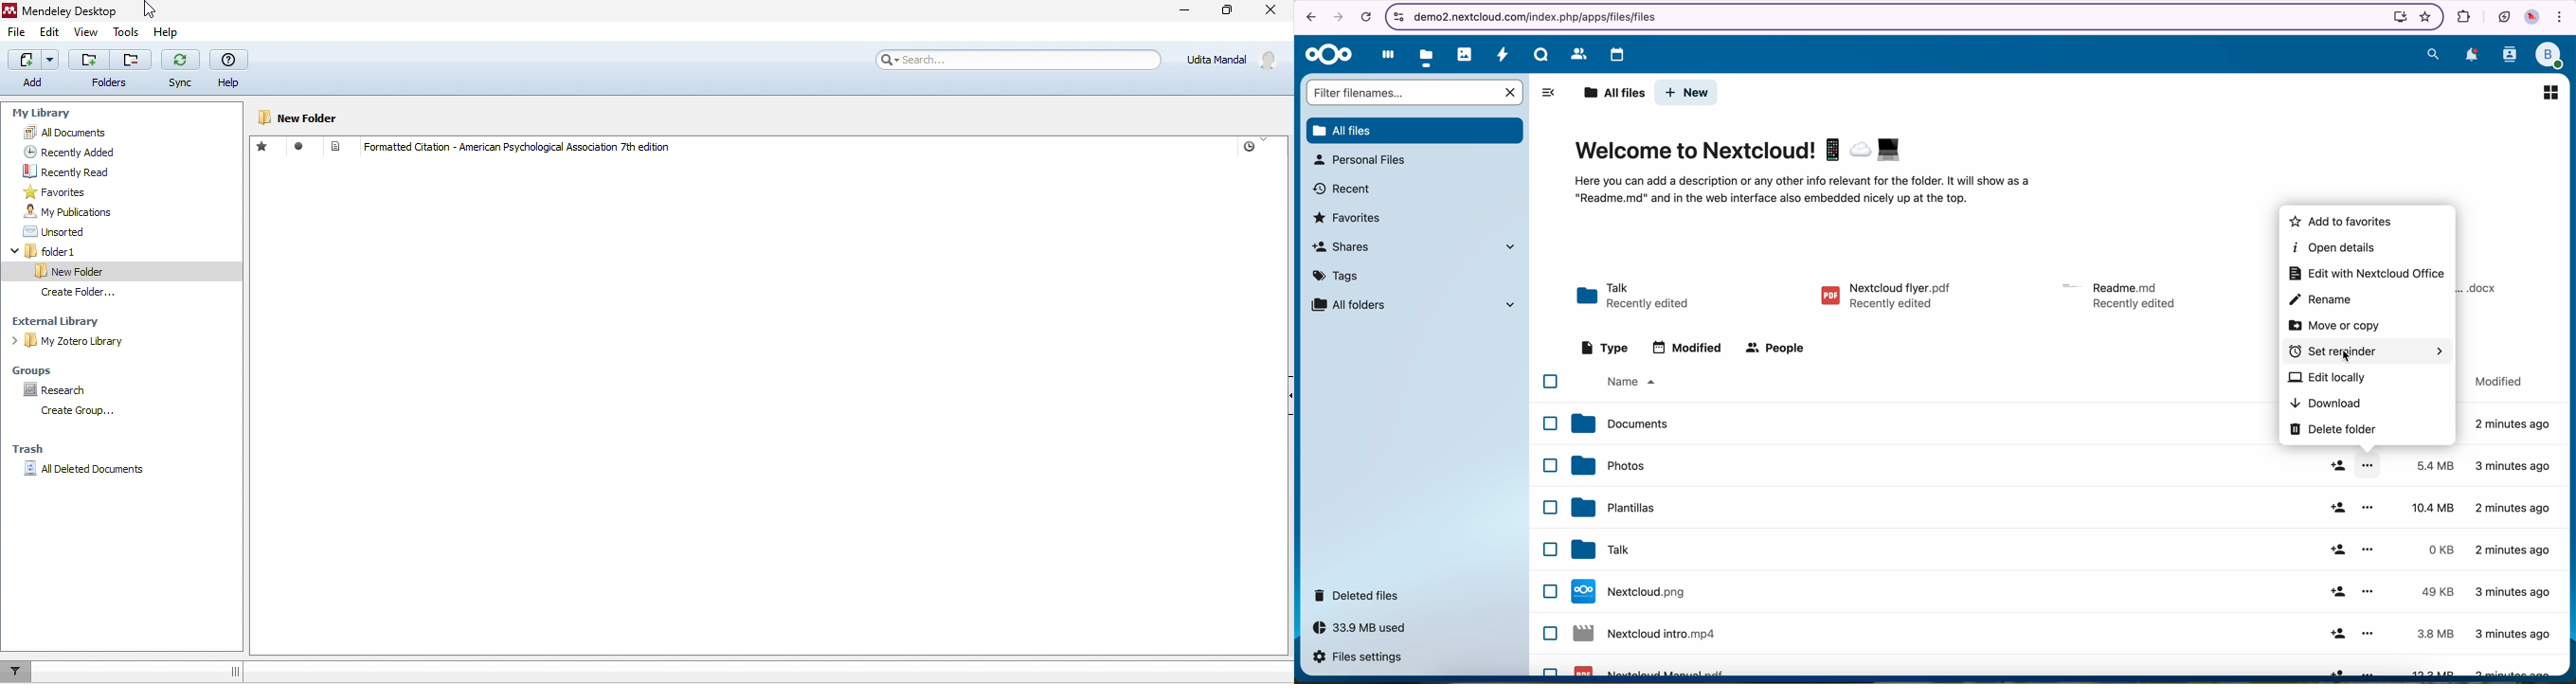 This screenshot has width=2576, height=700. I want to click on Timer logo, so click(1248, 147).